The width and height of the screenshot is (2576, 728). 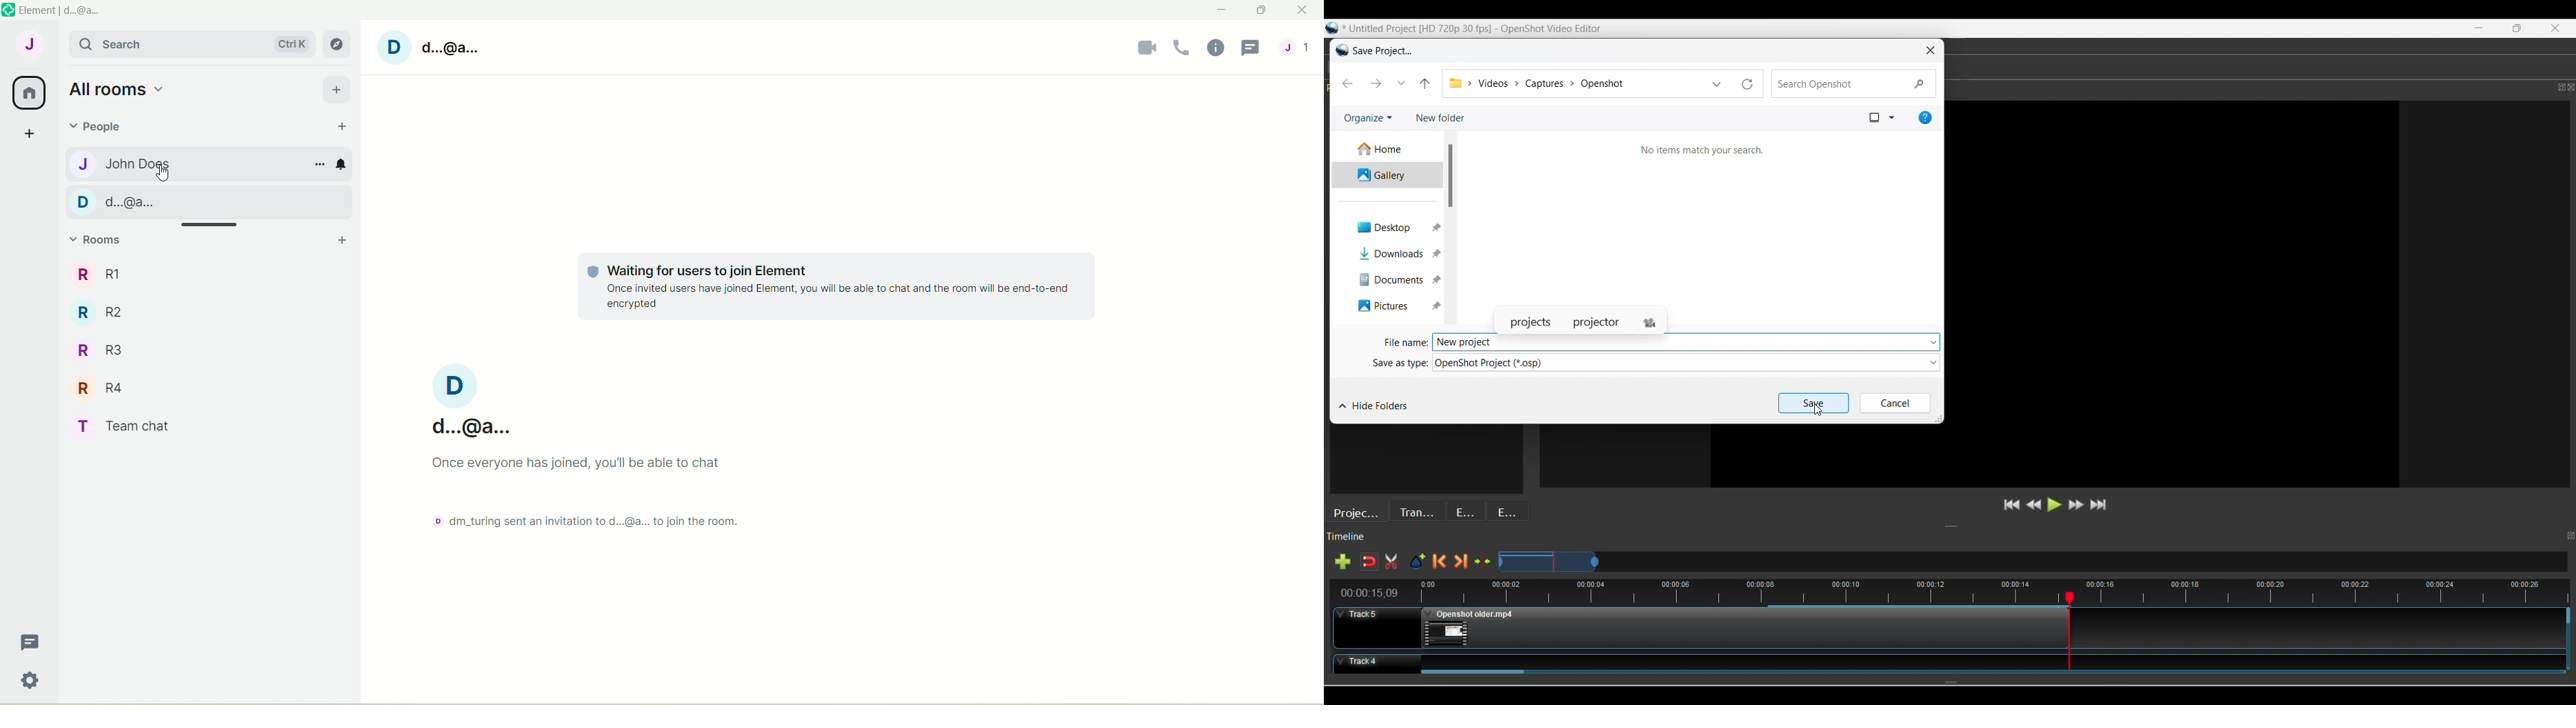 I want to click on people, so click(x=101, y=128).